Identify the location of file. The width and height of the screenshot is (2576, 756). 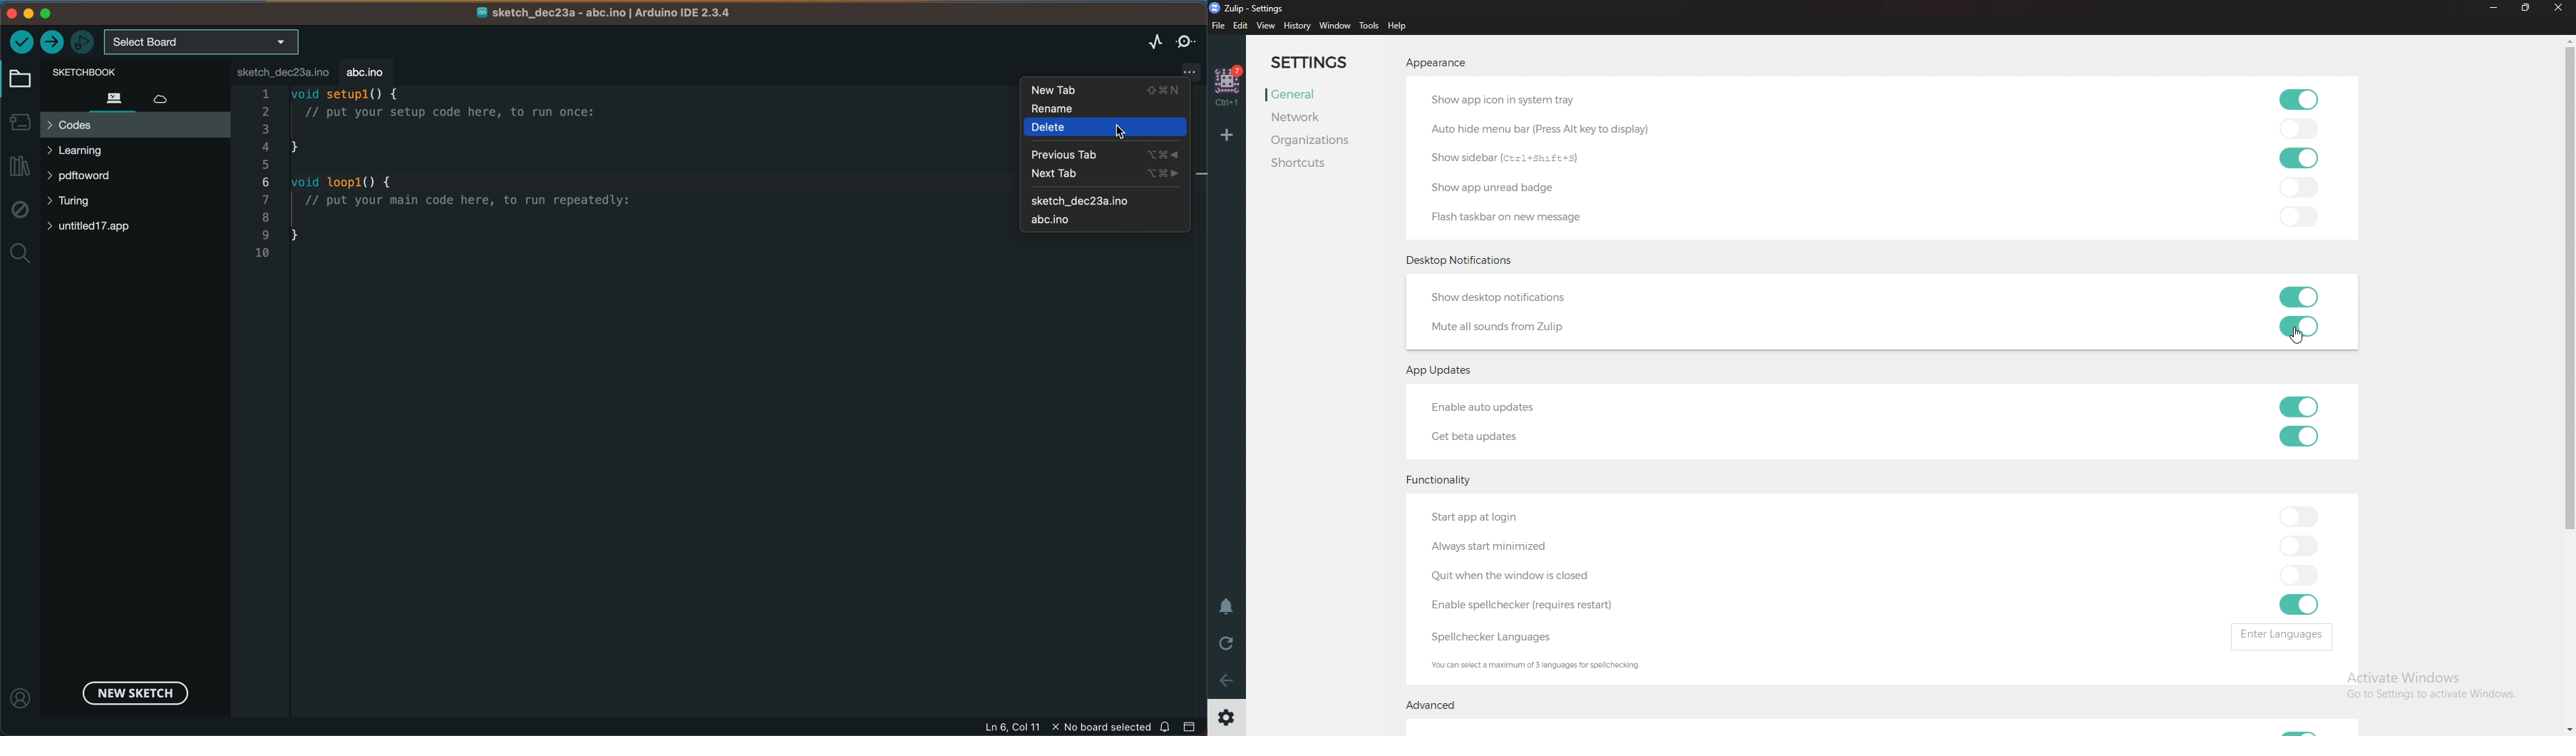
(1219, 26).